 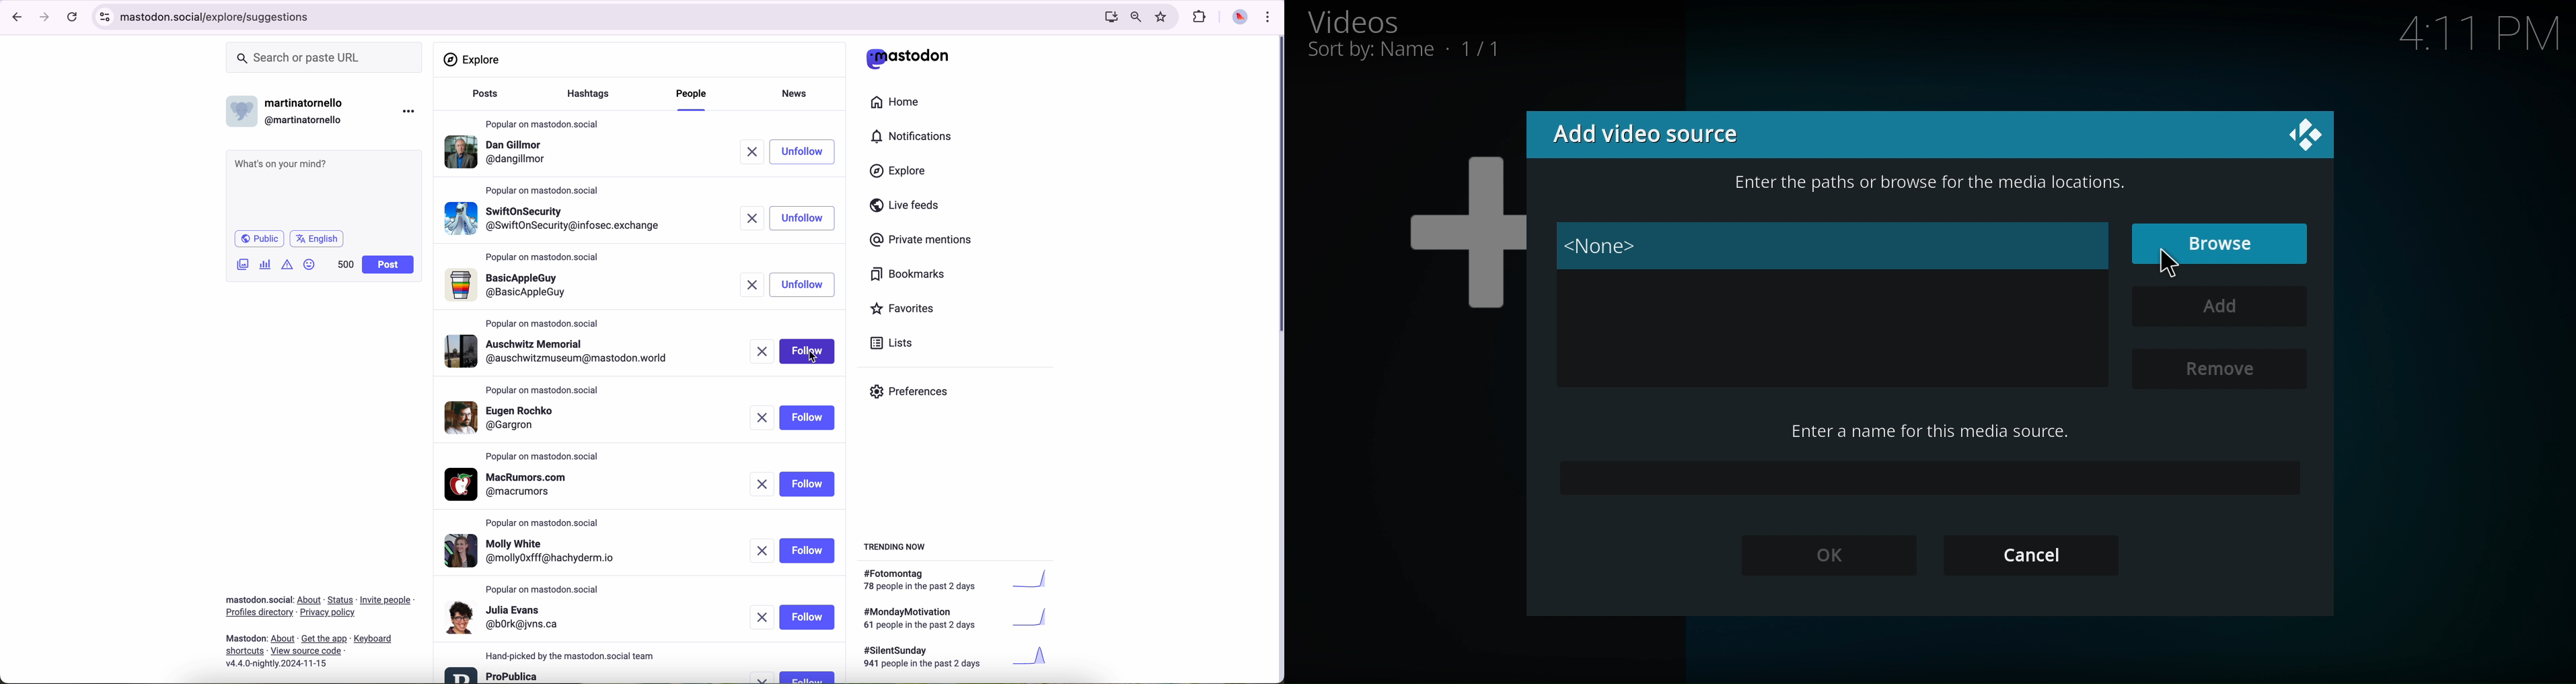 What do you see at coordinates (1927, 477) in the screenshot?
I see `Enter name` at bounding box center [1927, 477].